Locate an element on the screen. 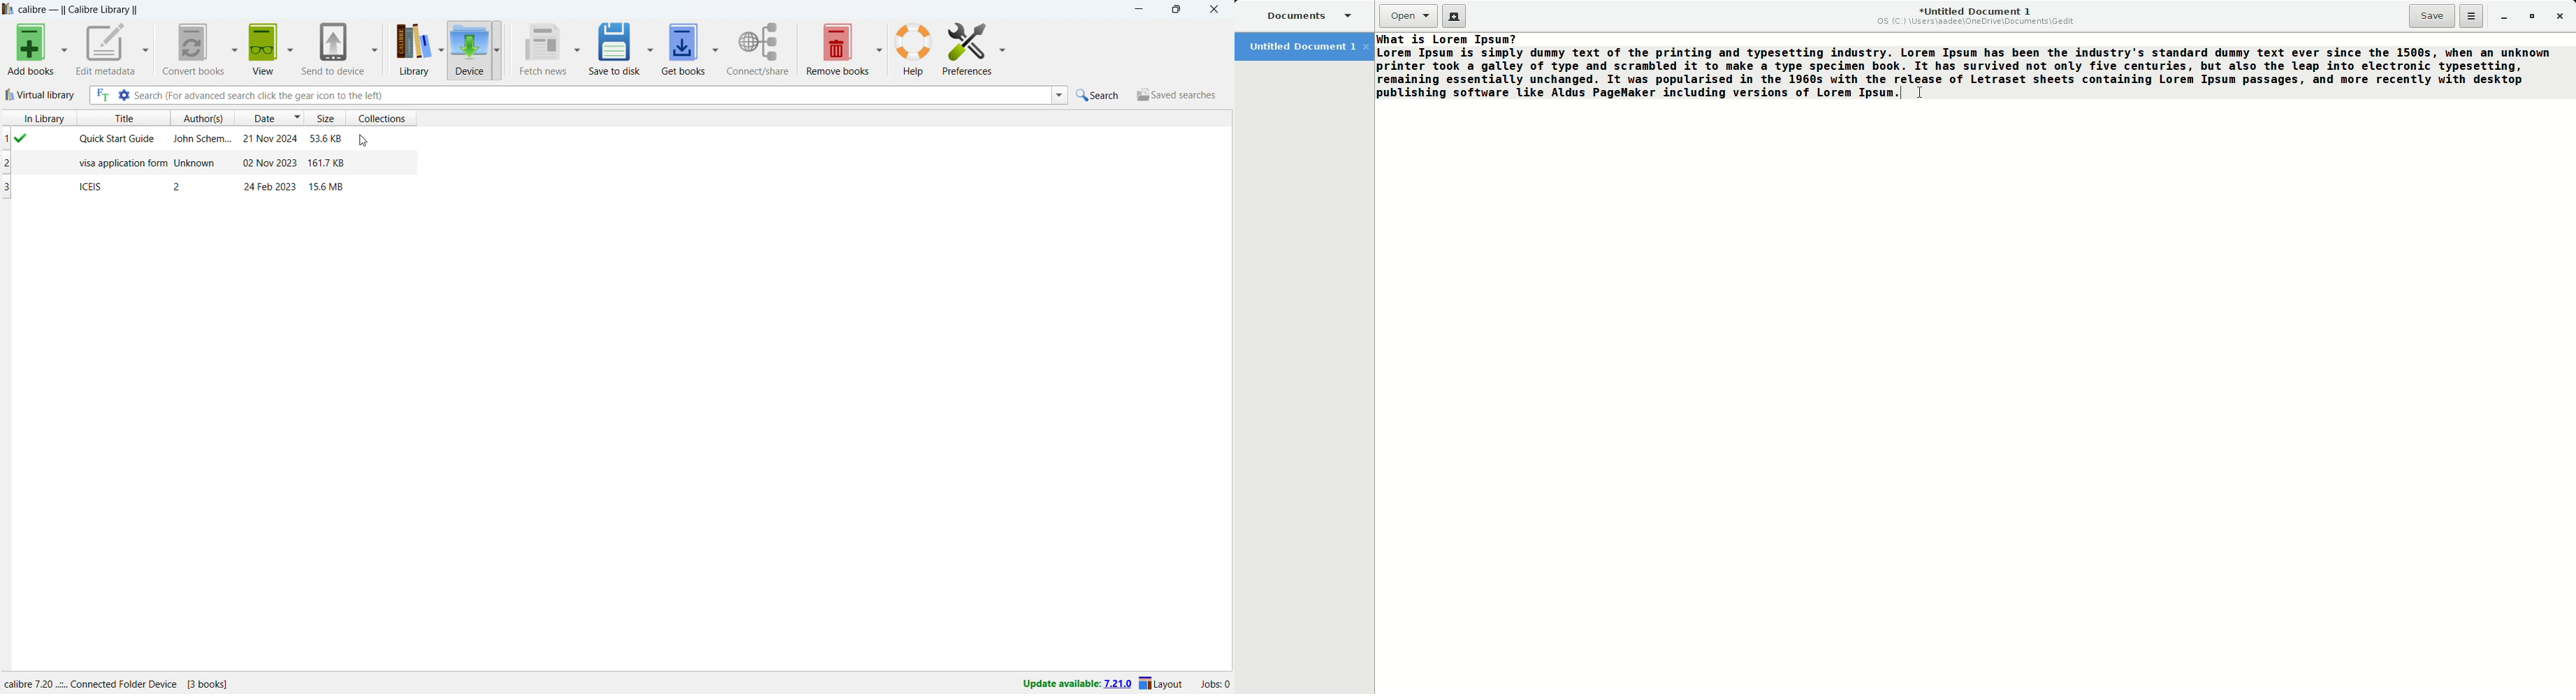  remove books is located at coordinates (837, 48).